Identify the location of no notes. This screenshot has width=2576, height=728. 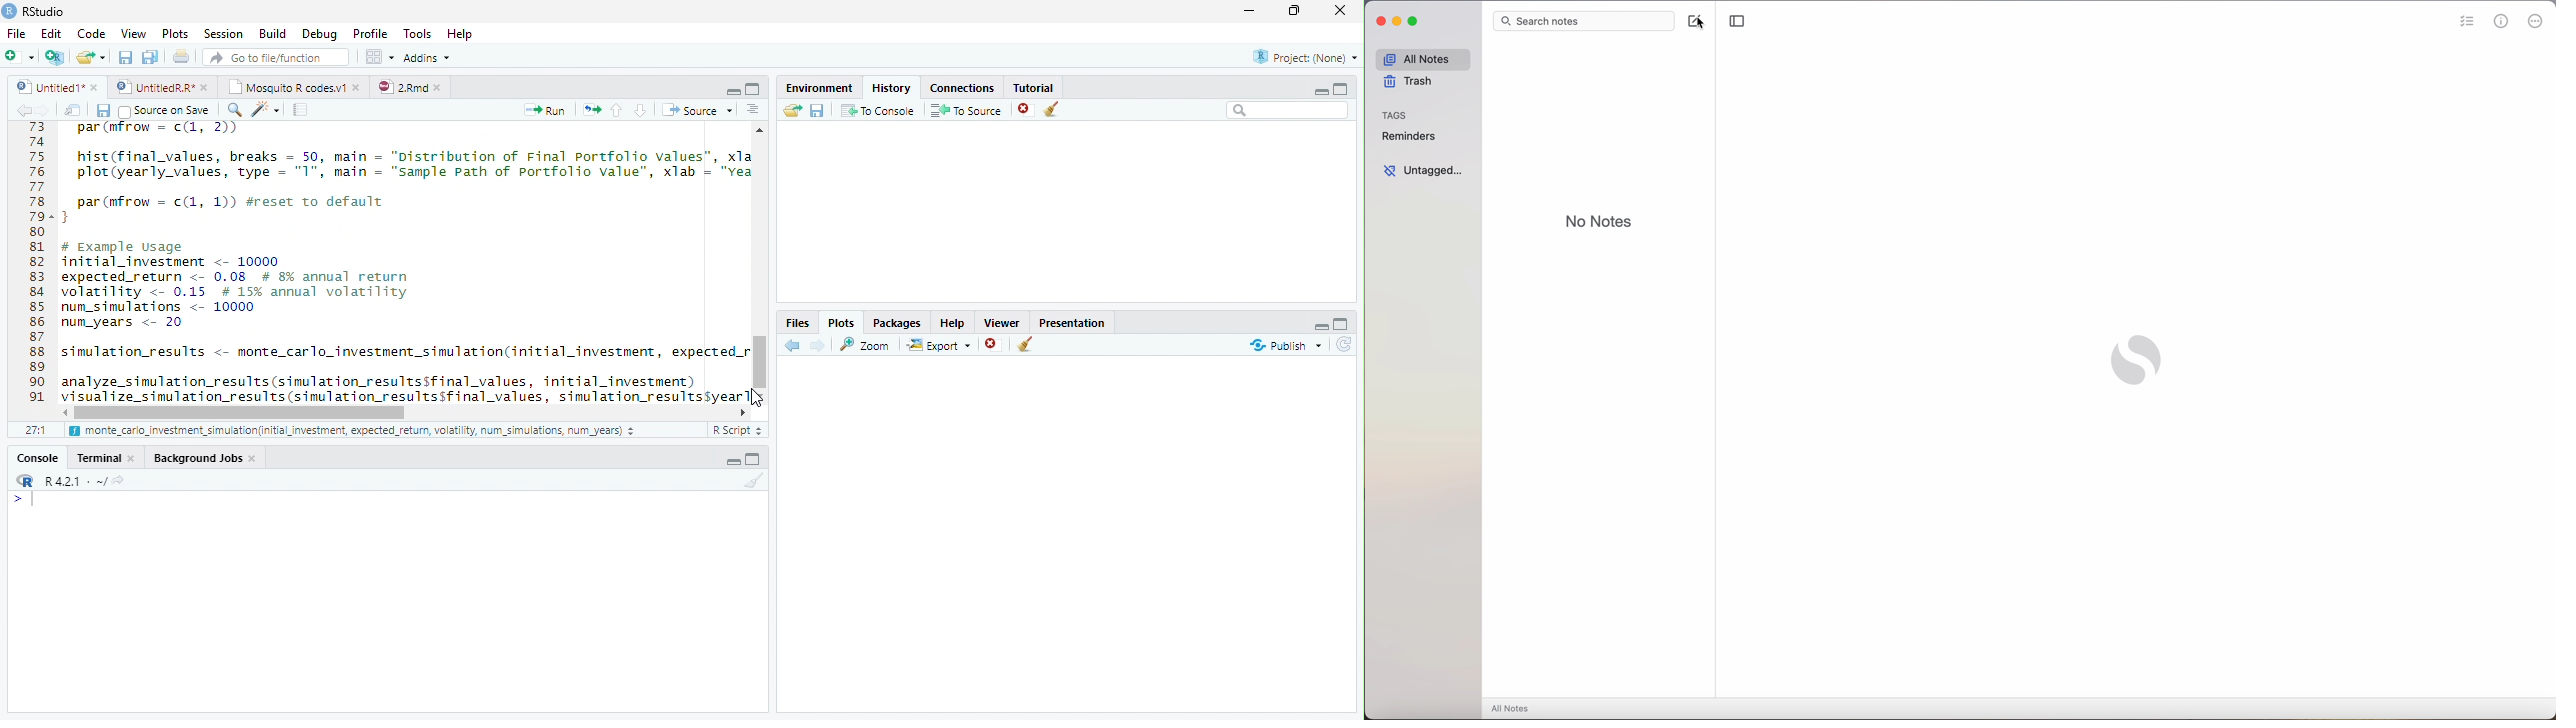
(1596, 224).